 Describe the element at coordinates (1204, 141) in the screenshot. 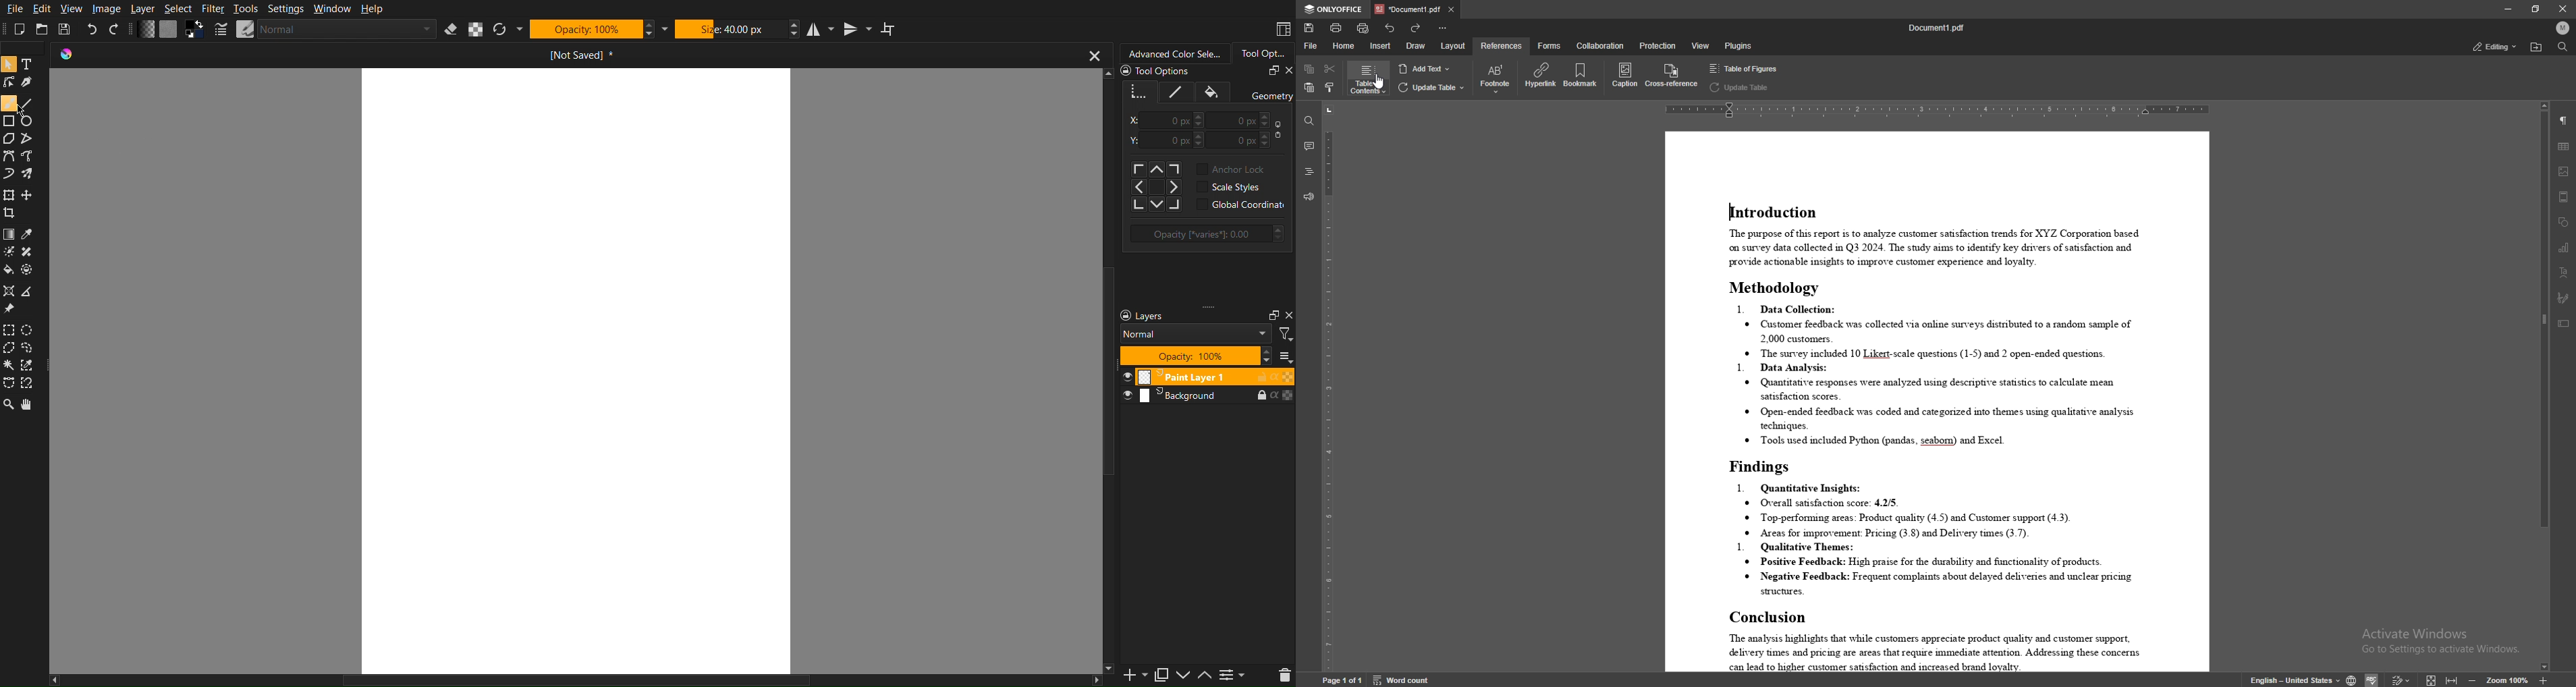

I see `Y Coords` at that location.